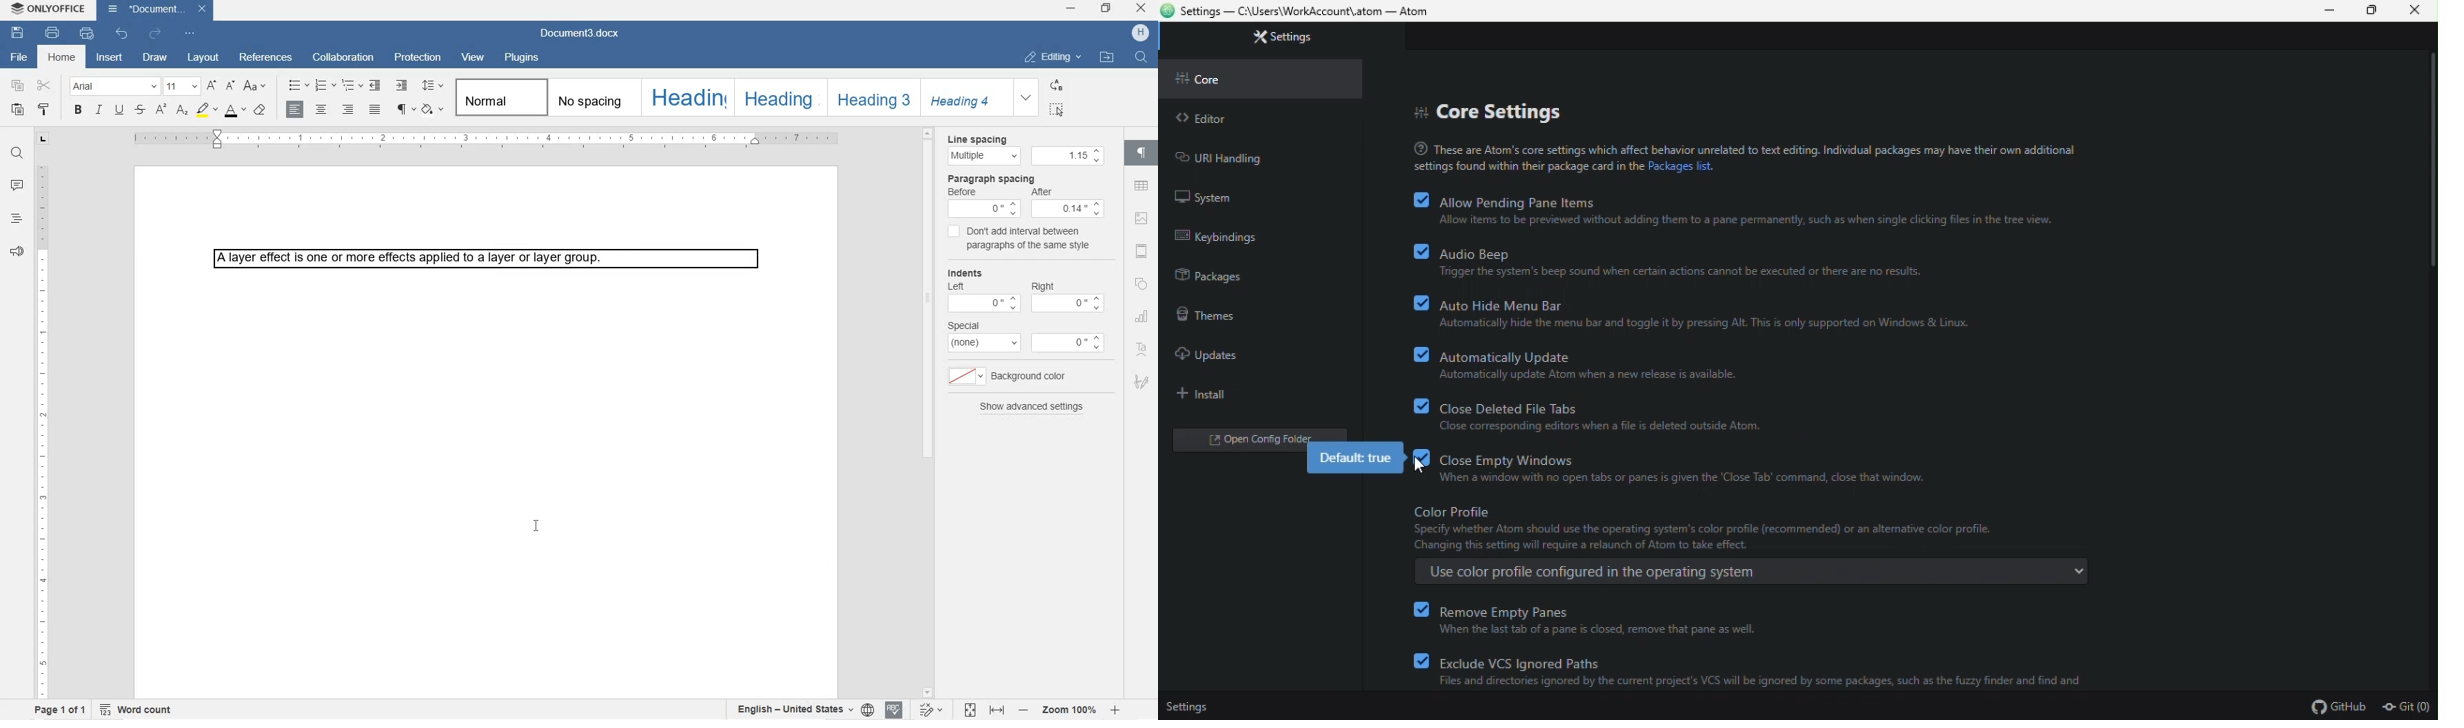 This screenshot has height=728, width=2464. I want to click on install, so click(1208, 395).